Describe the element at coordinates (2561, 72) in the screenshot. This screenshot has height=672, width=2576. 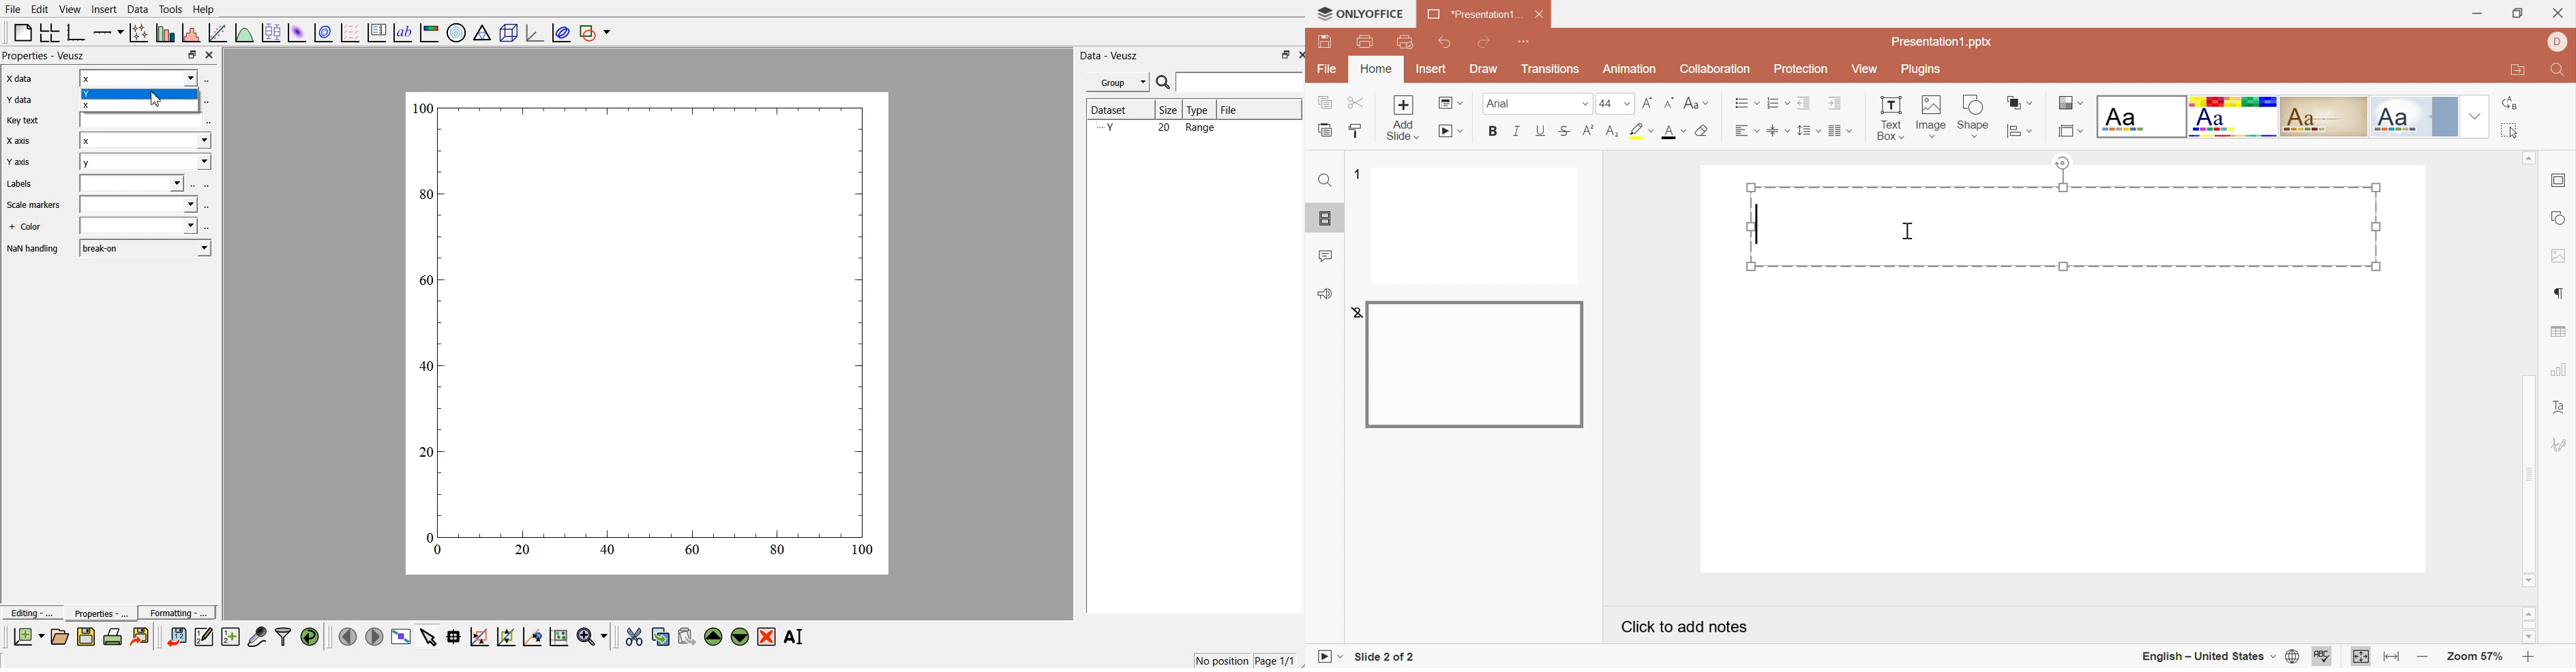
I see `Find` at that location.